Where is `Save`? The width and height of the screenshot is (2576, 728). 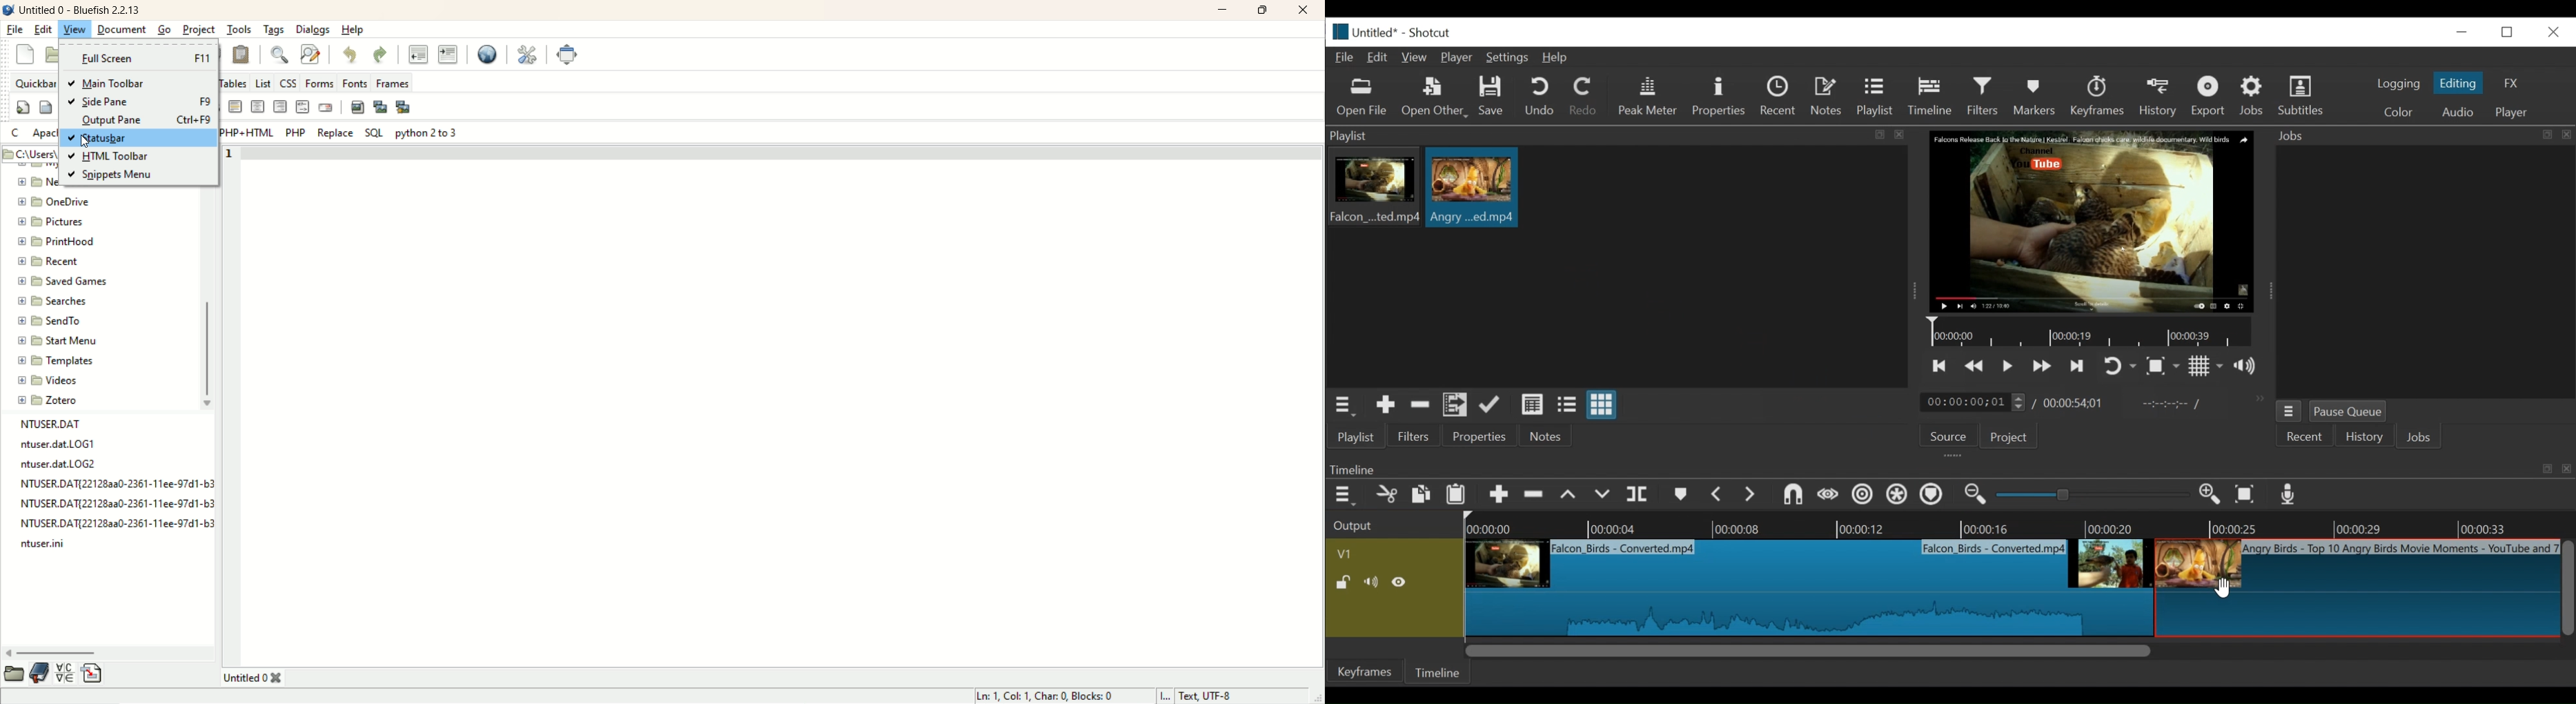
Save is located at coordinates (1492, 98).